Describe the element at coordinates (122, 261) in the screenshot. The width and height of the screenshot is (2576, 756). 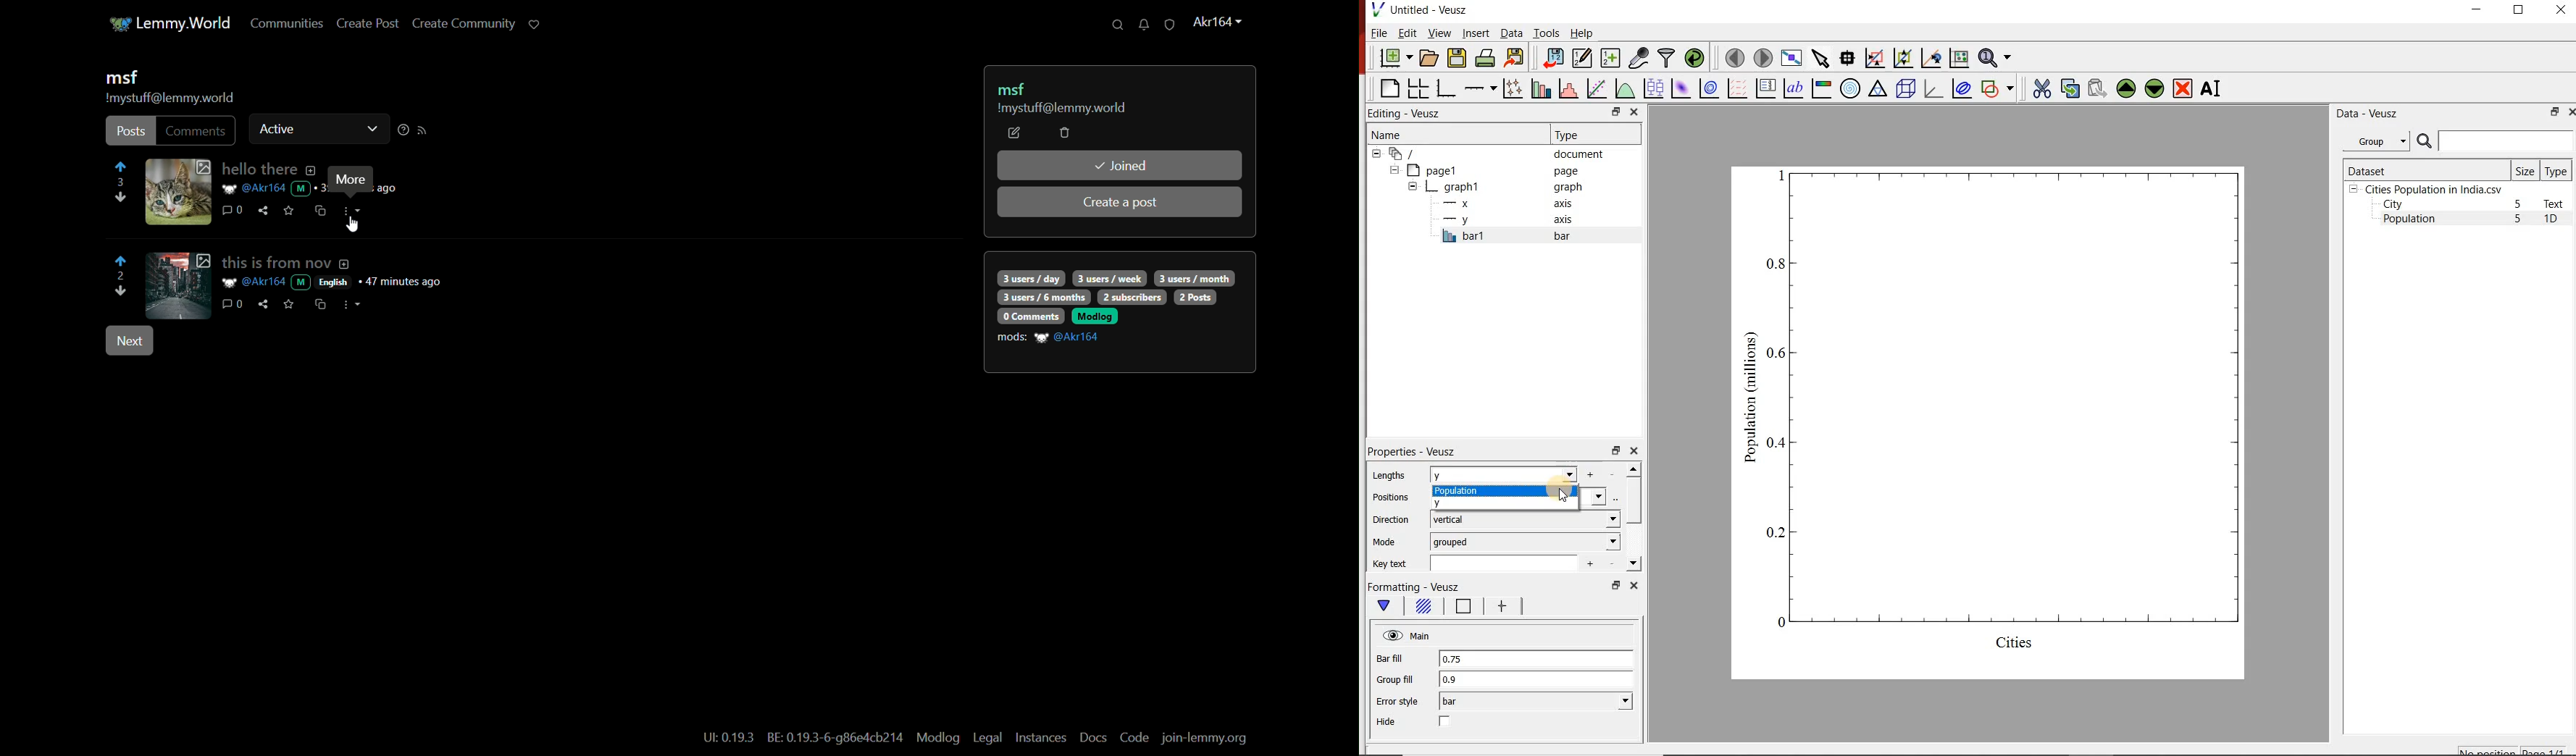
I see `upvote` at that location.